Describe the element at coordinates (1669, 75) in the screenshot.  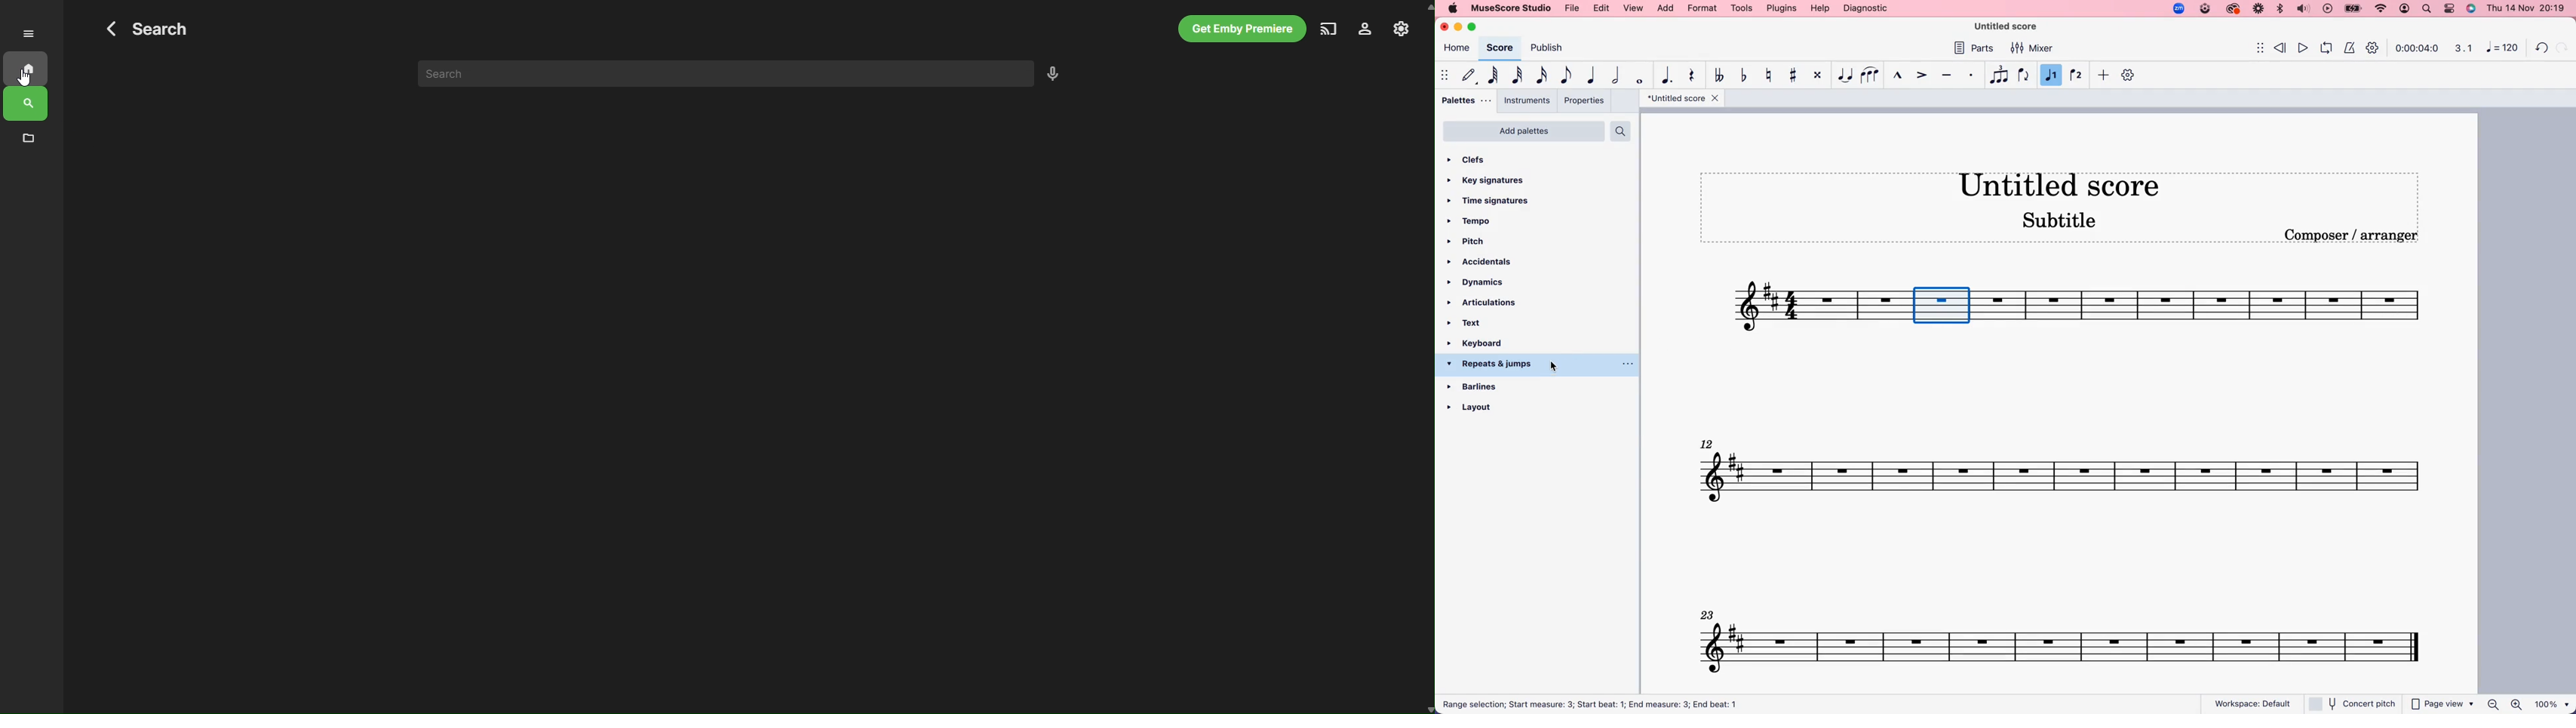
I see `augmentation dot` at that location.